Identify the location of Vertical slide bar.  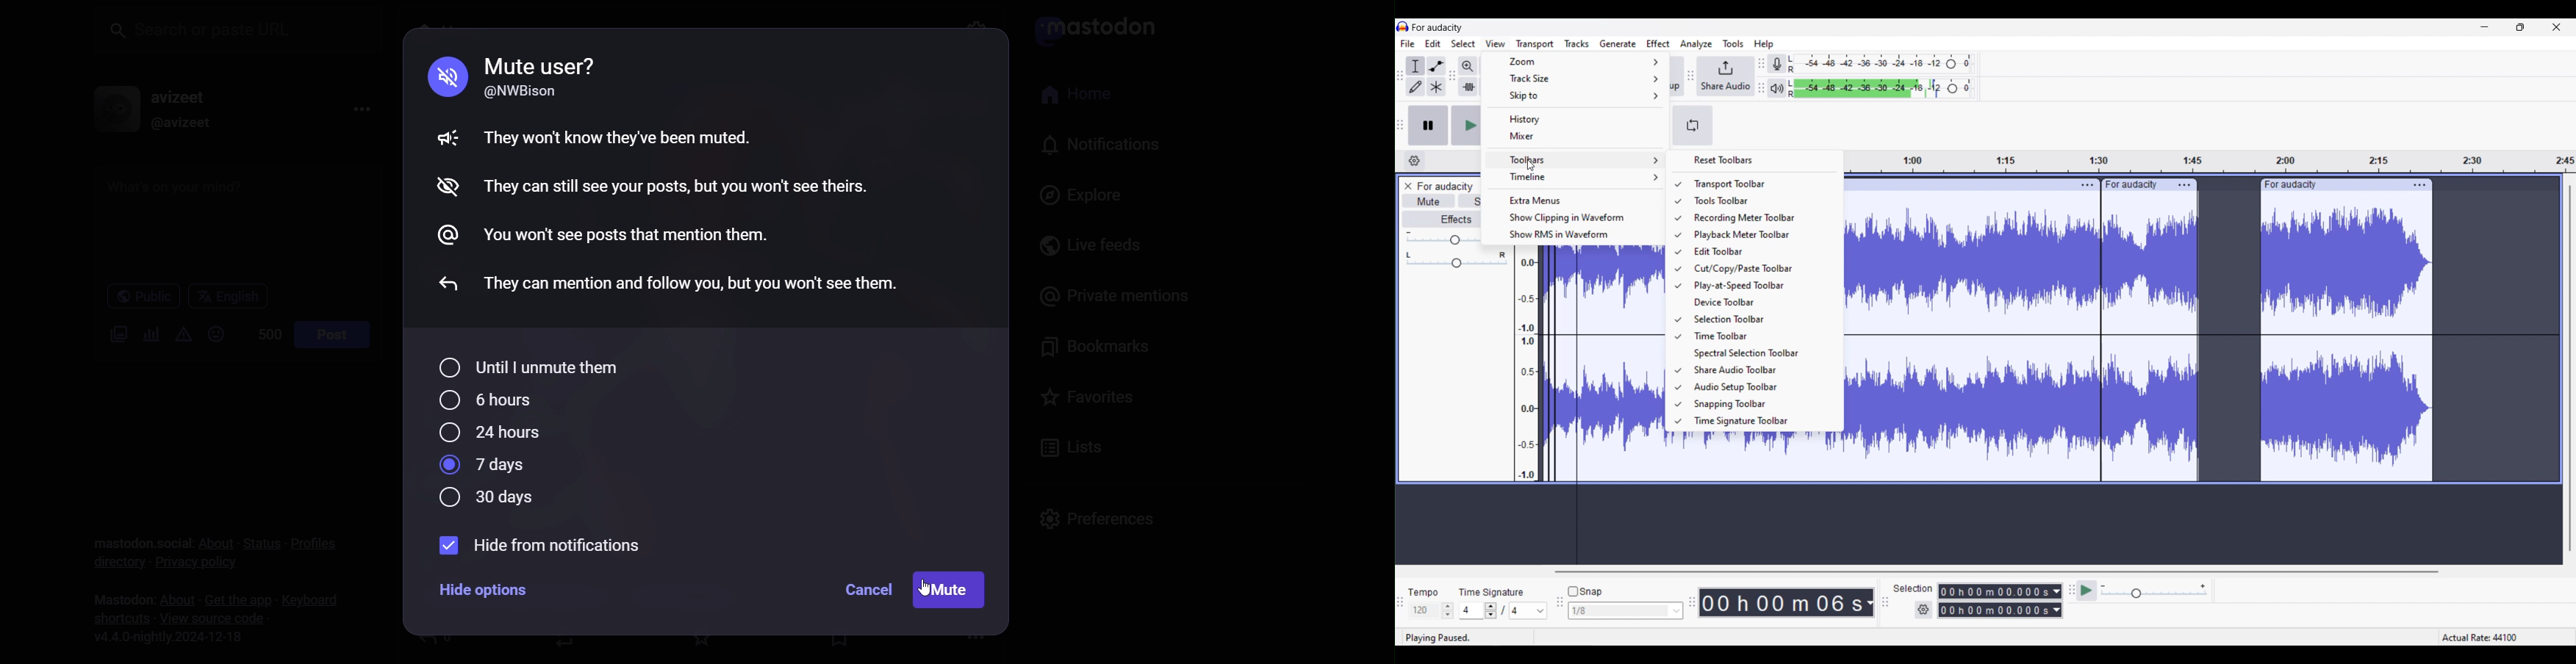
(2570, 368).